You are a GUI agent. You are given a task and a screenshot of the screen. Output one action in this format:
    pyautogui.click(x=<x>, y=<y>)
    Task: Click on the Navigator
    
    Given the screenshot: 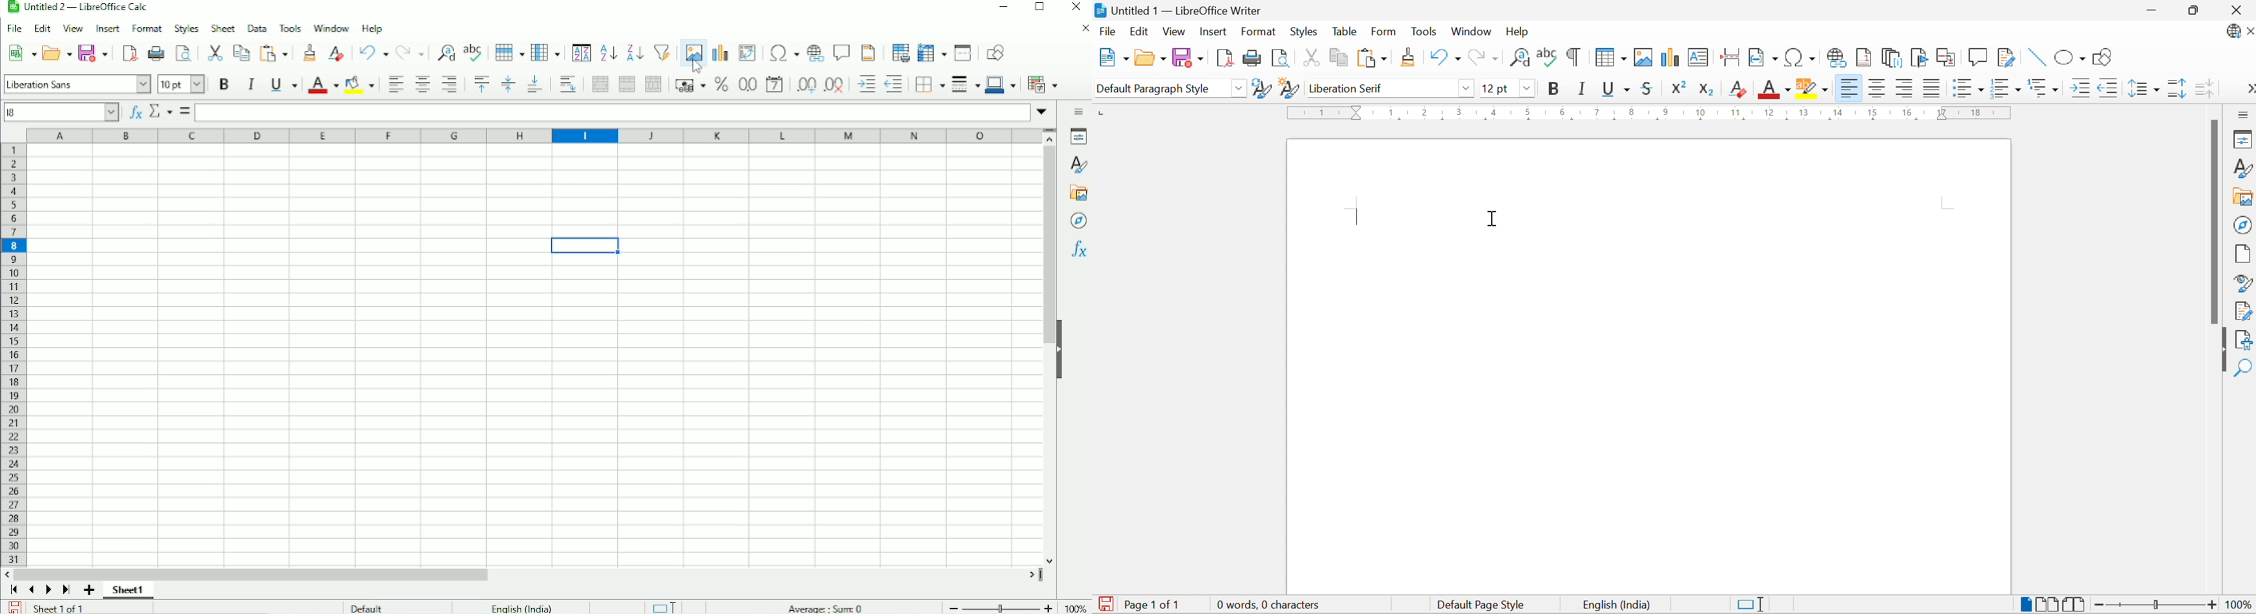 What is the action you would take?
    pyautogui.click(x=2243, y=224)
    